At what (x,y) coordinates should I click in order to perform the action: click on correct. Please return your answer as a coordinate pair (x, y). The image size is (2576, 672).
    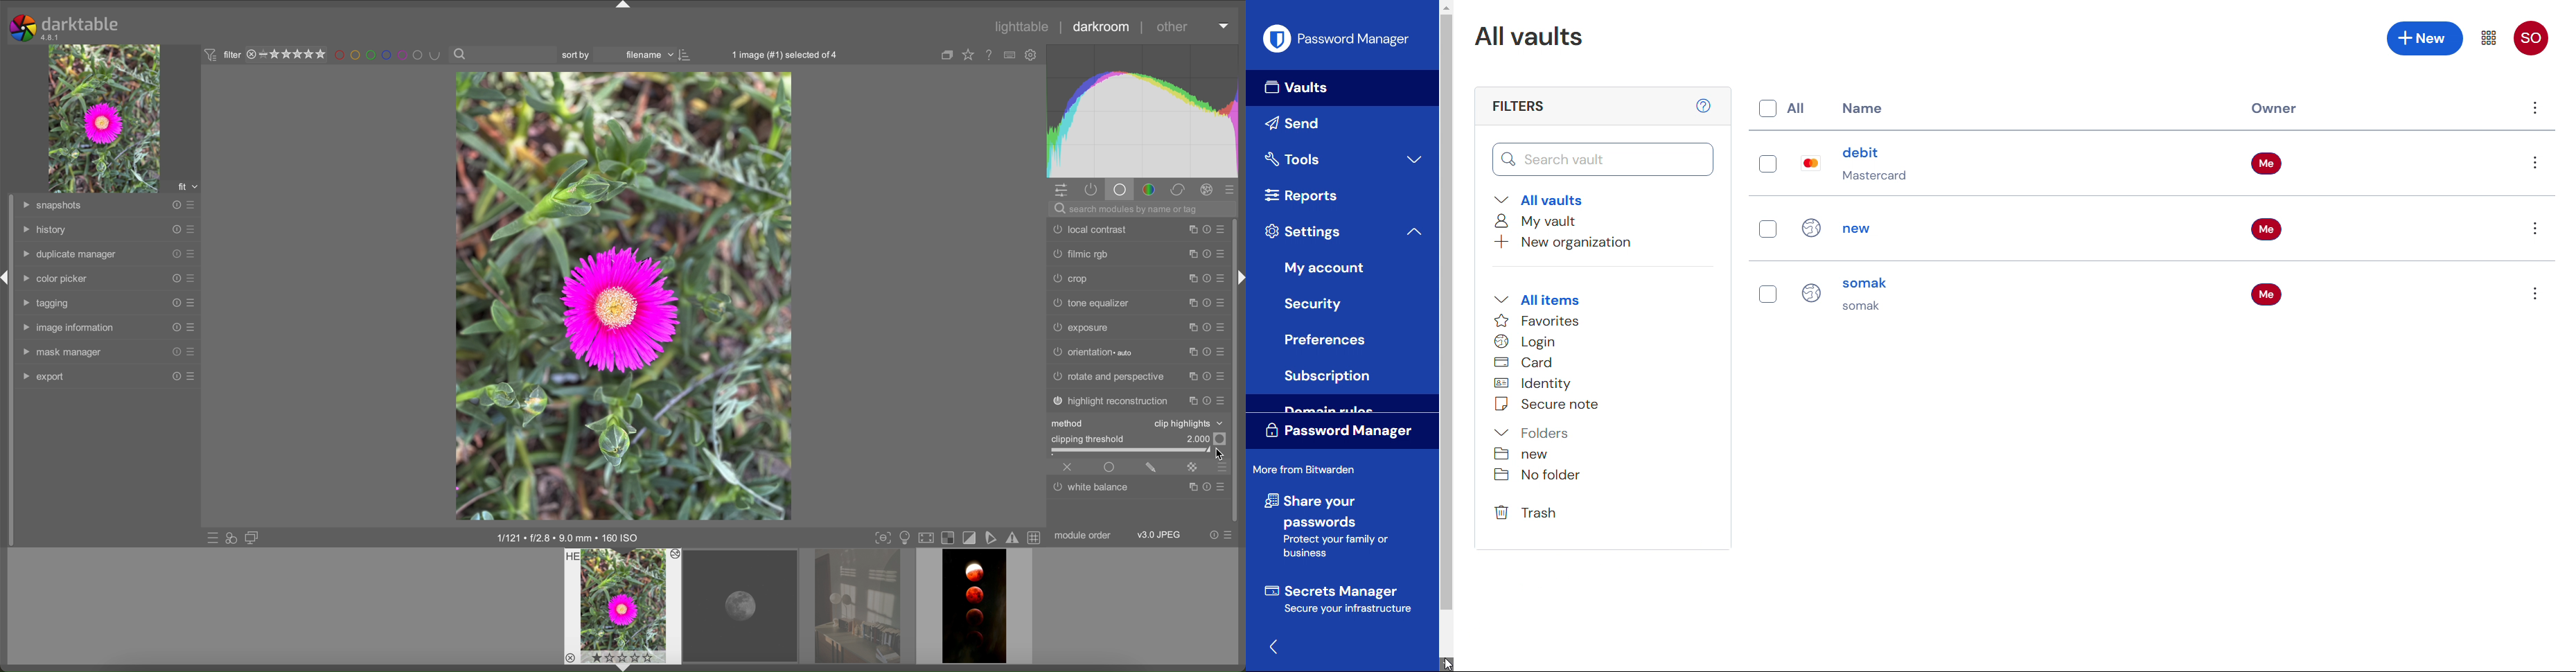
    Looking at the image, I should click on (1178, 189).